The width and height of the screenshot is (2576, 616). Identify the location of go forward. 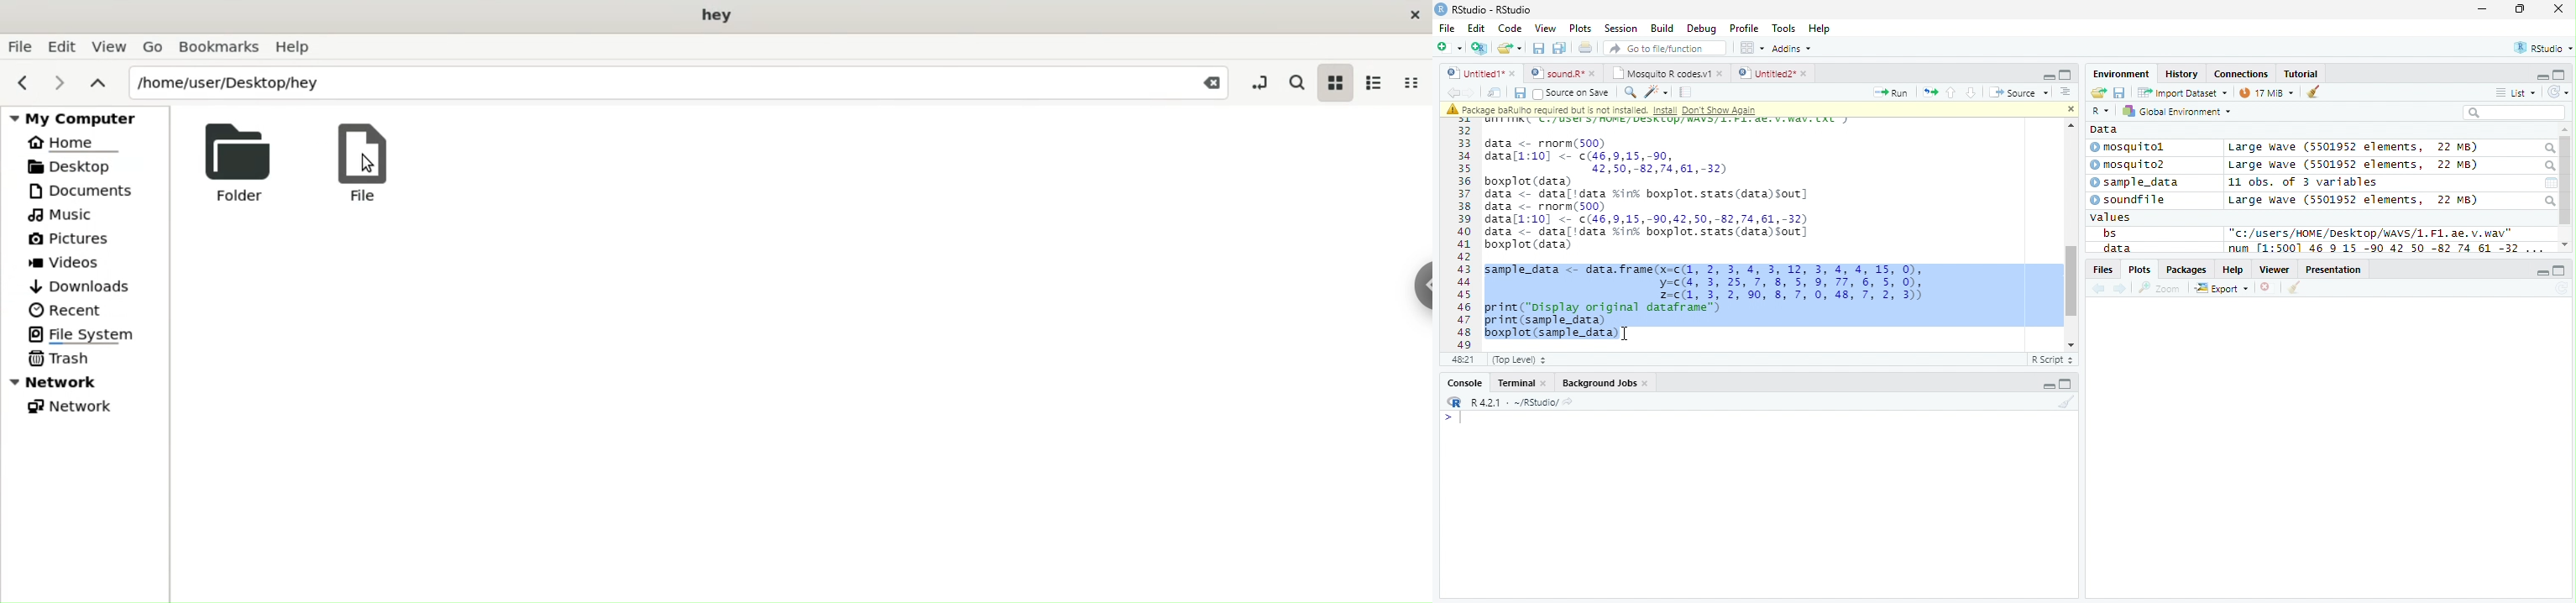
(2121, 290).